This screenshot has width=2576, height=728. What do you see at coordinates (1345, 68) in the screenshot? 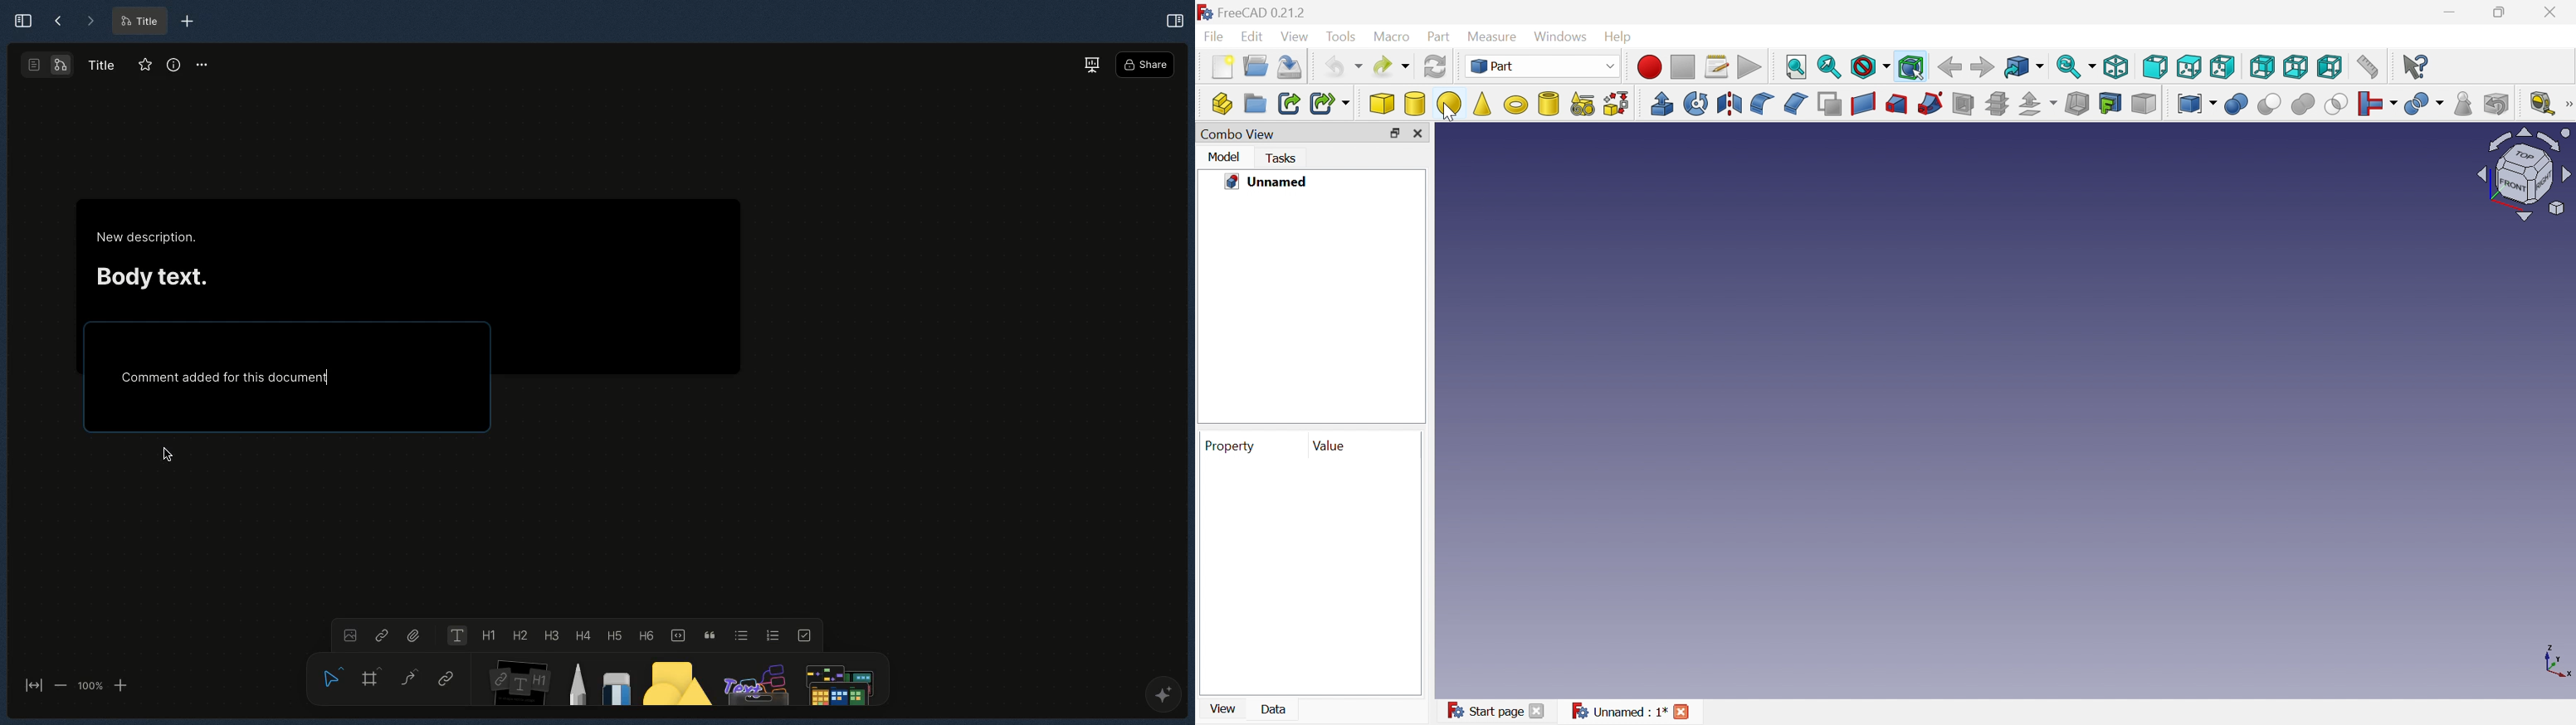
I see `Undo` at bounding box center [1345, 68].